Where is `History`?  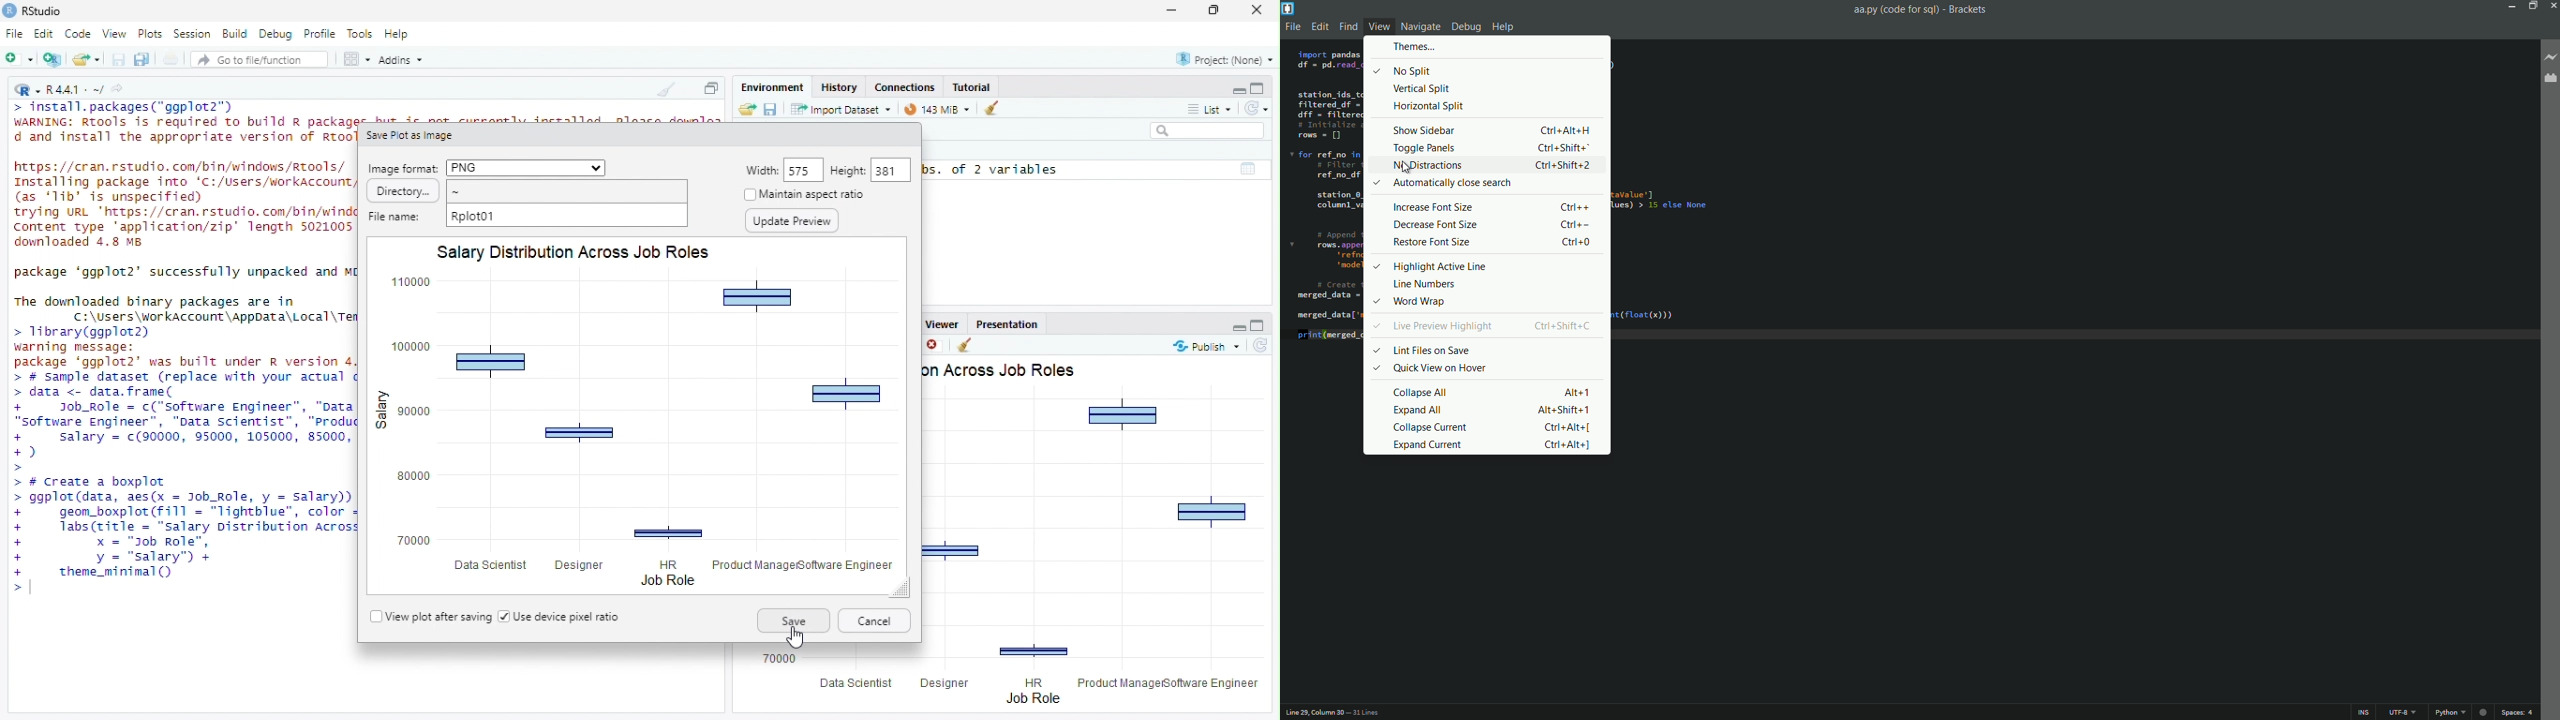
History is located at coordinates (839, 87).